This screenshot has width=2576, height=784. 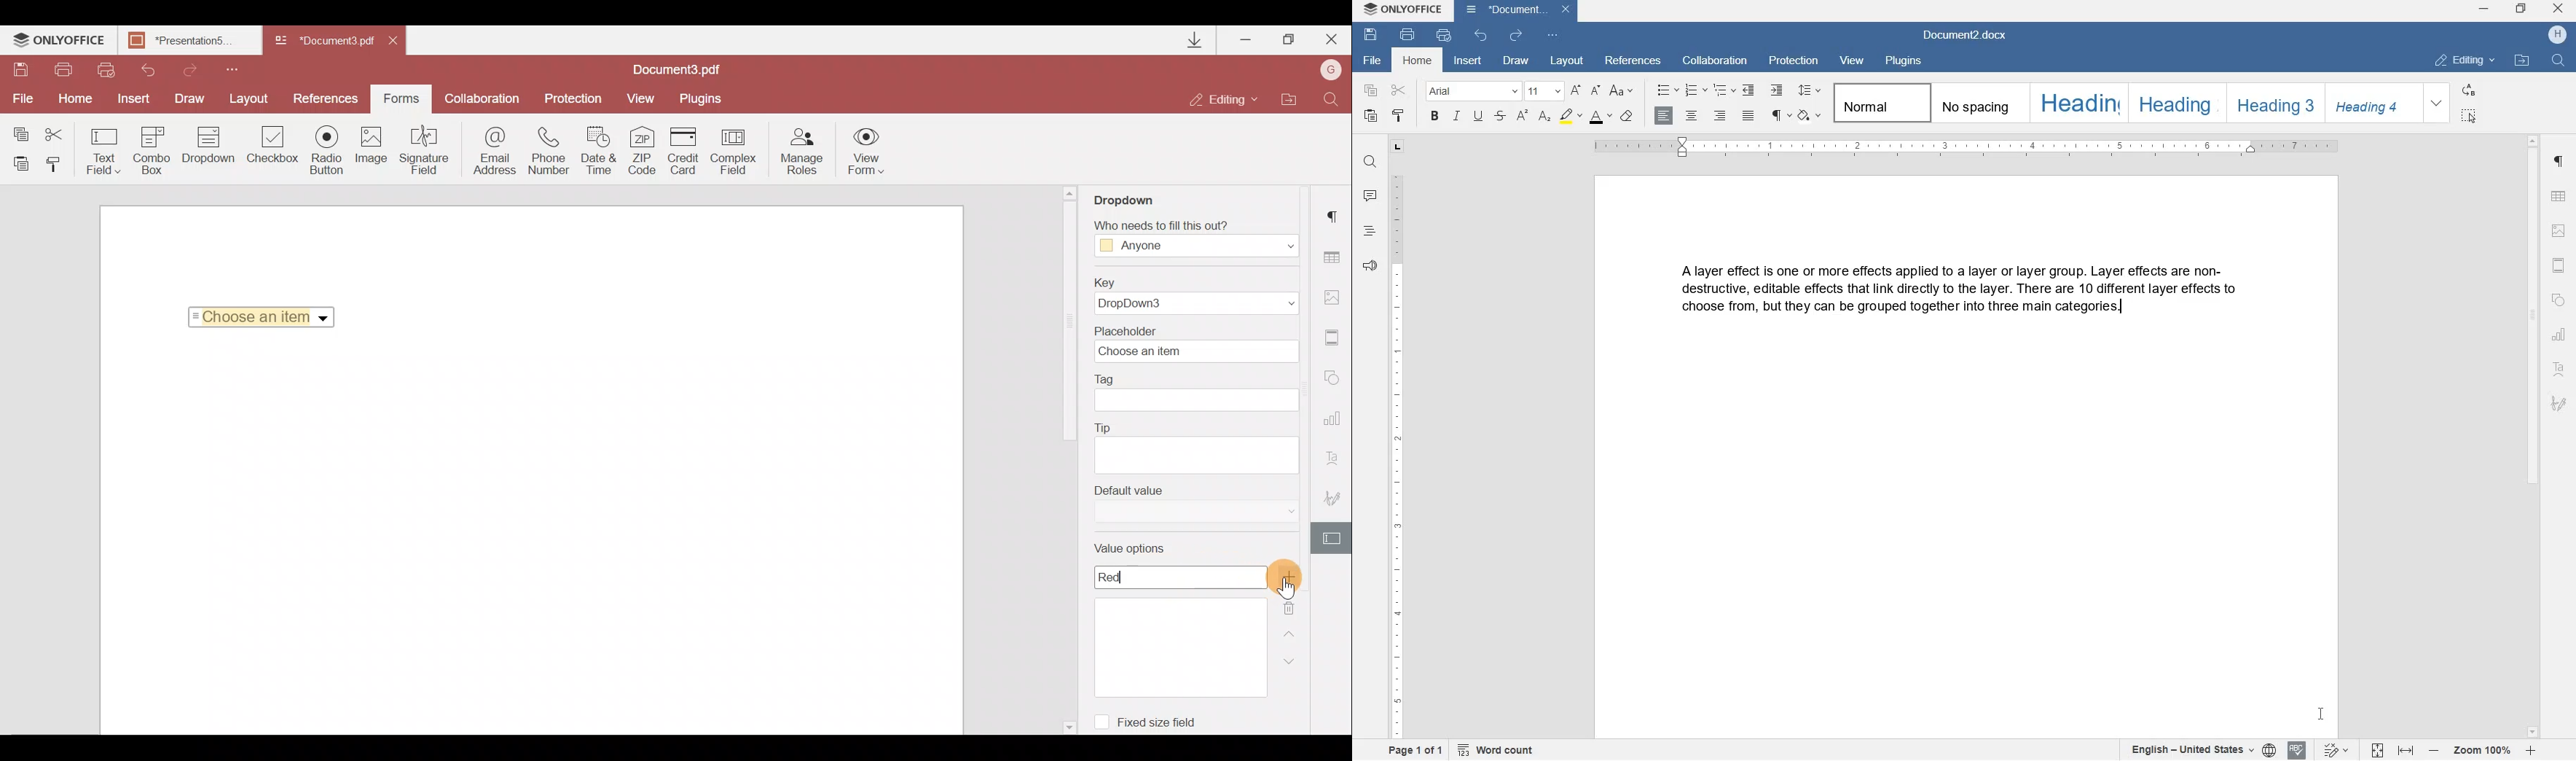 What do you see at coordinates (107, 70) in the screenshot?
I see `Quick print` at bounding box center [107, 70].